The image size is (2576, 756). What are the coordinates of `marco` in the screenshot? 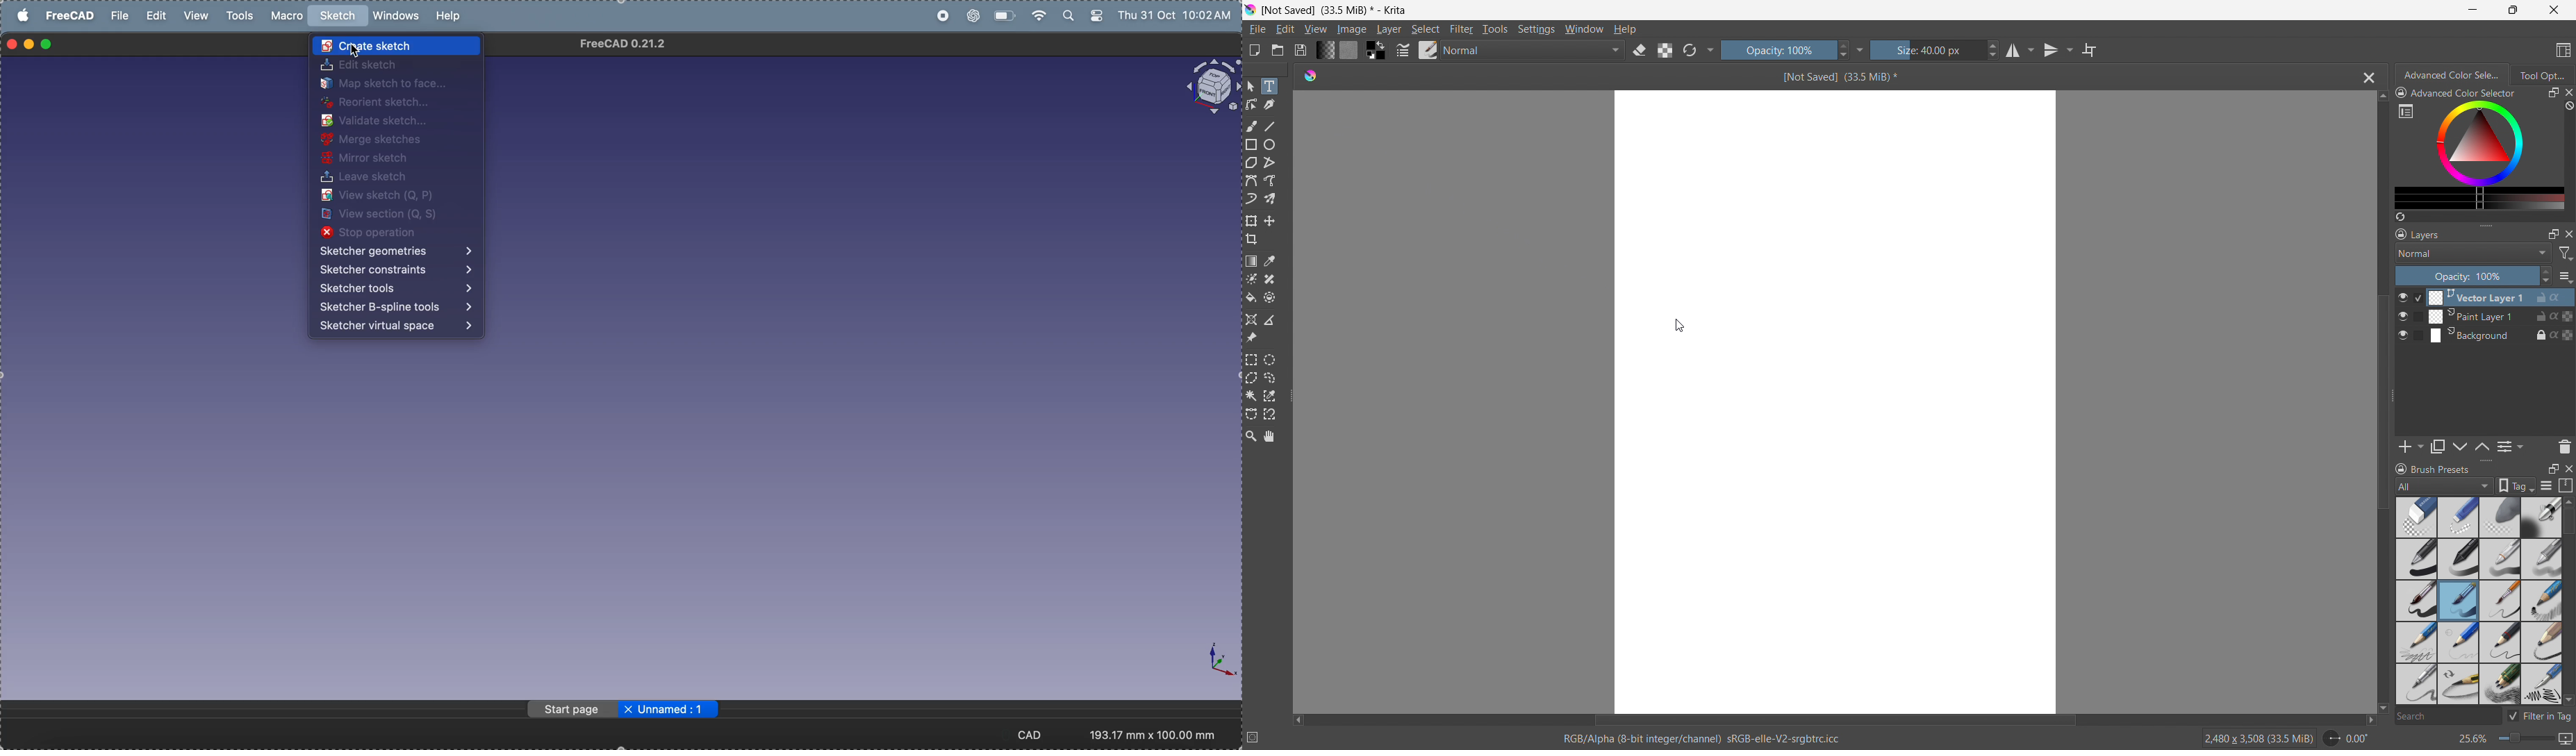 It's located at (290, 16).